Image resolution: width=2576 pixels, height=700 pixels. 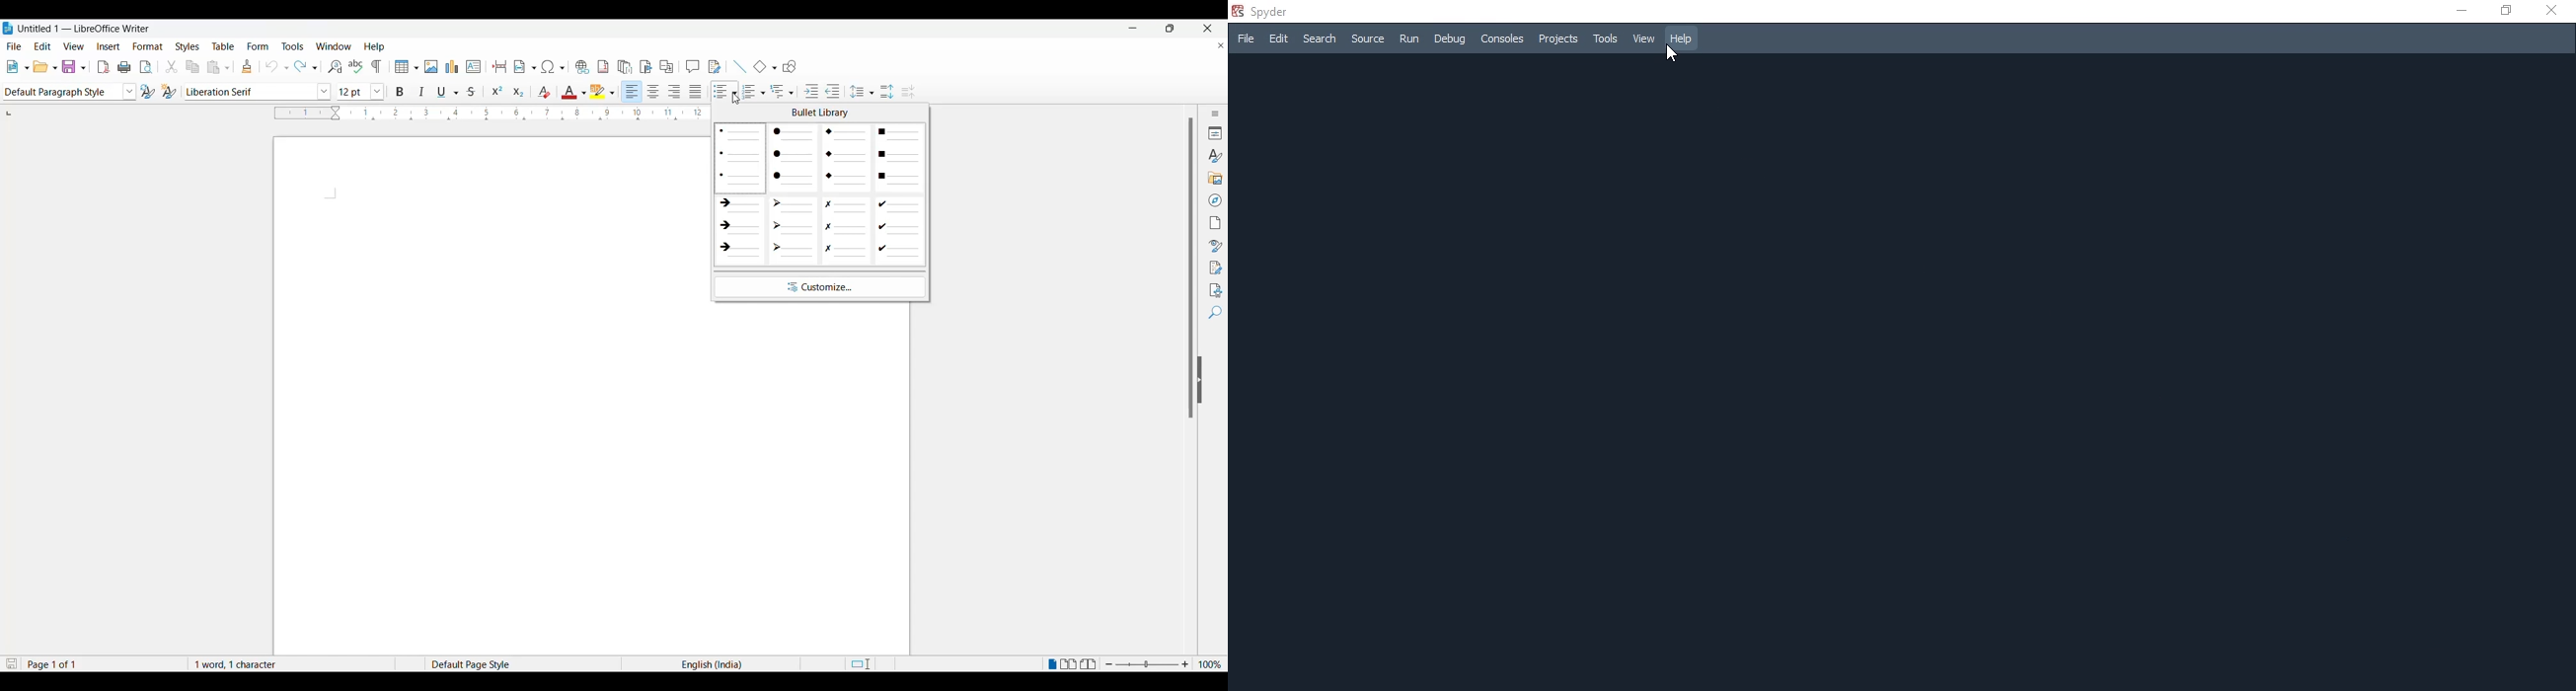 What do you see at coordinates (524, 66) in the screenshot?
I see `insert field` at bounding box center [524, 66].